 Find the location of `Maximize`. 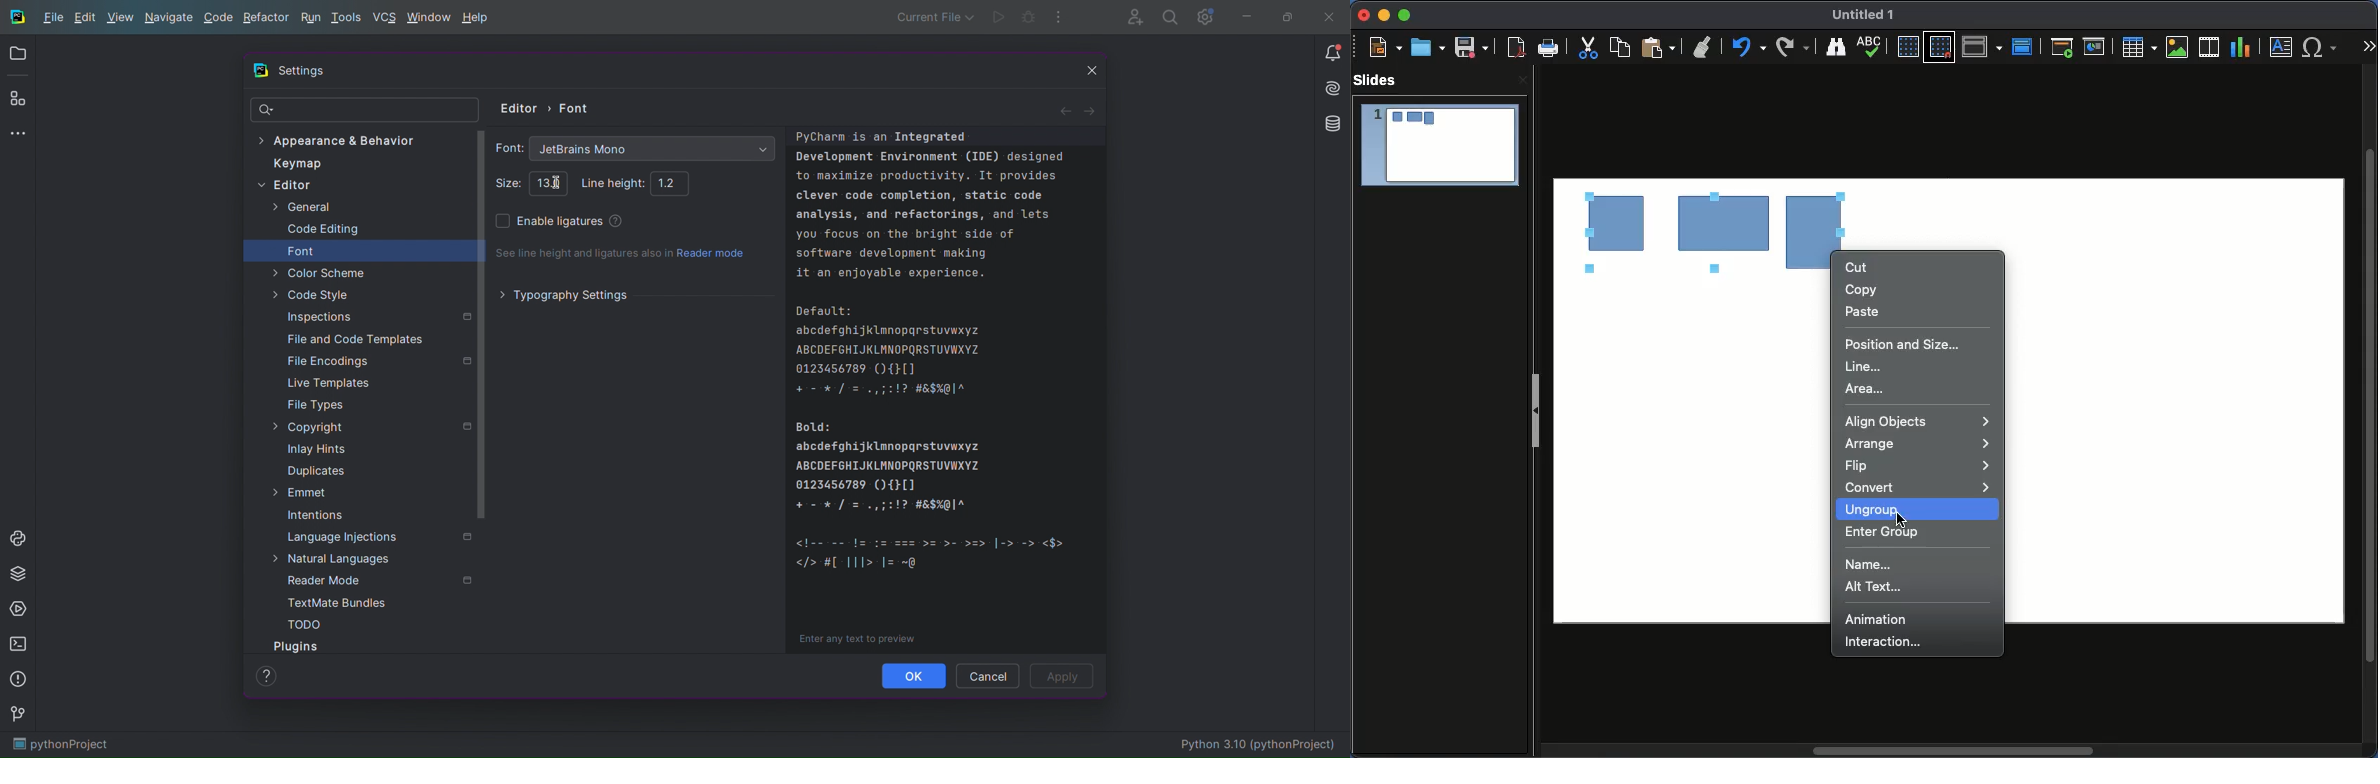

Maximize is located at coordinates (1284, 17).